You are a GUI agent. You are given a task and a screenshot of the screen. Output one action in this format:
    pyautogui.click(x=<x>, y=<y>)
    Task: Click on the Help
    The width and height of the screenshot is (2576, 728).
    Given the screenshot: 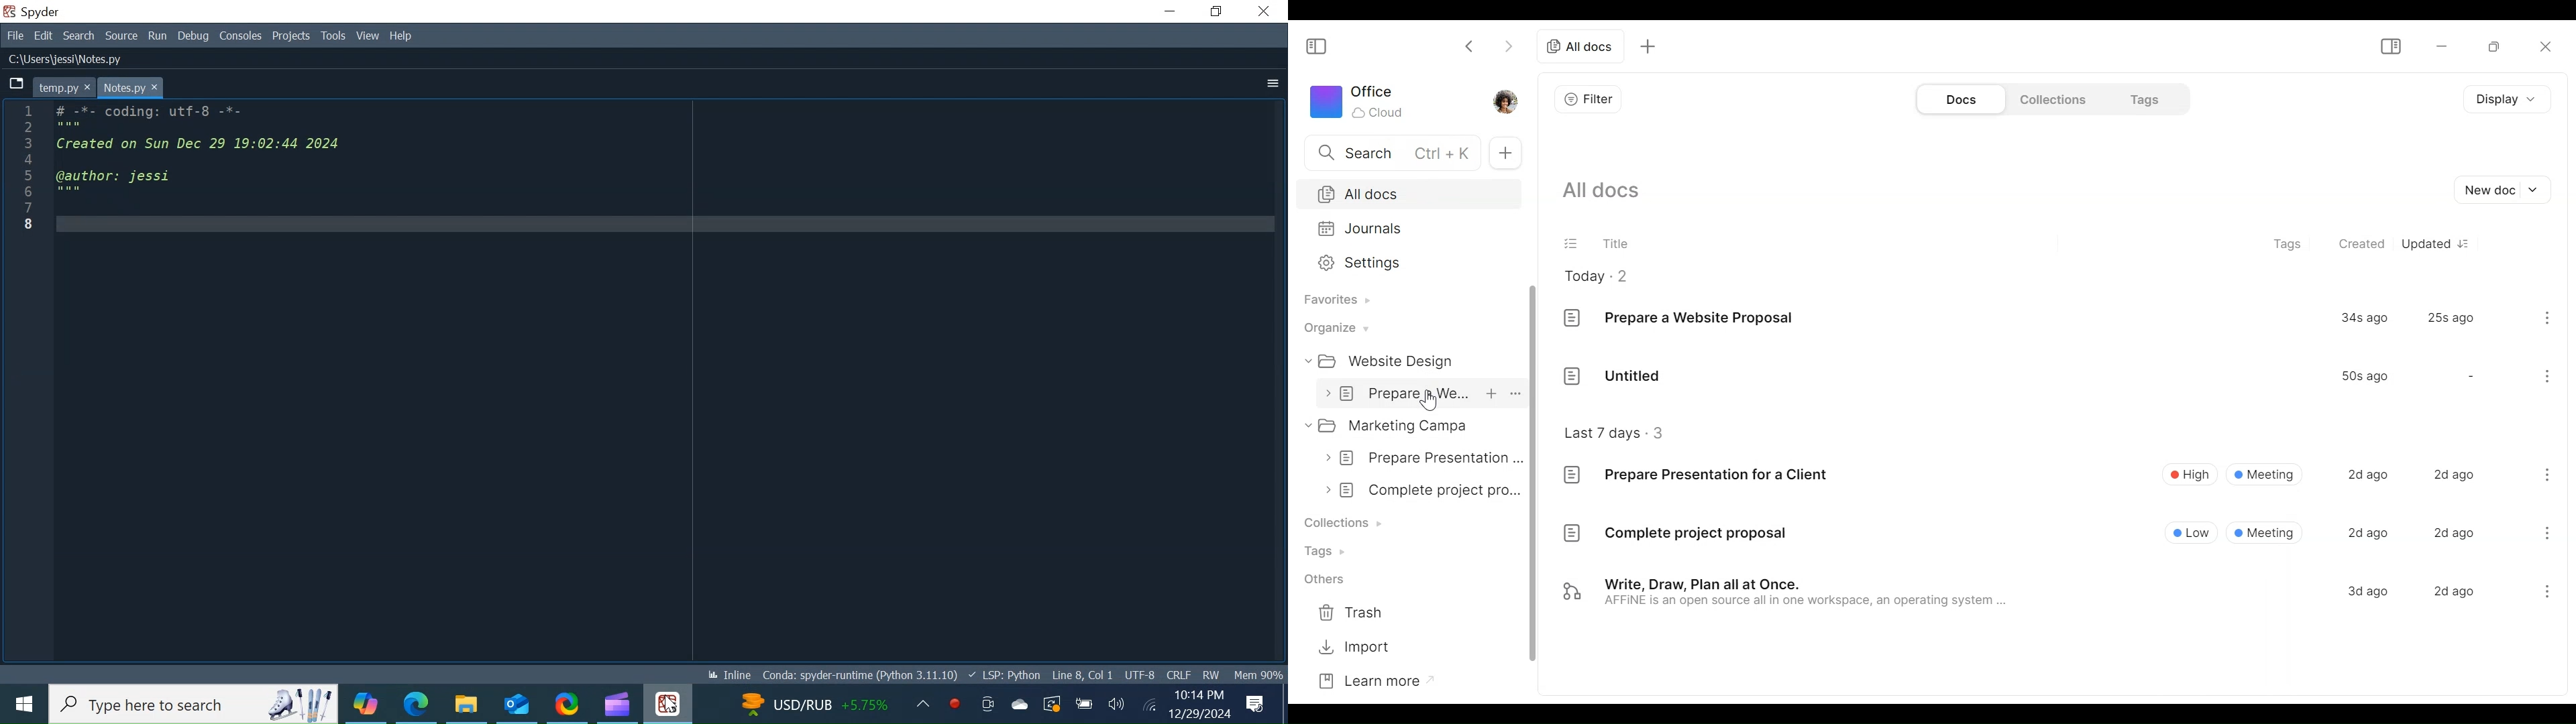 What is the action you would take?
    pyautogui.click(x=405, y=35)
    